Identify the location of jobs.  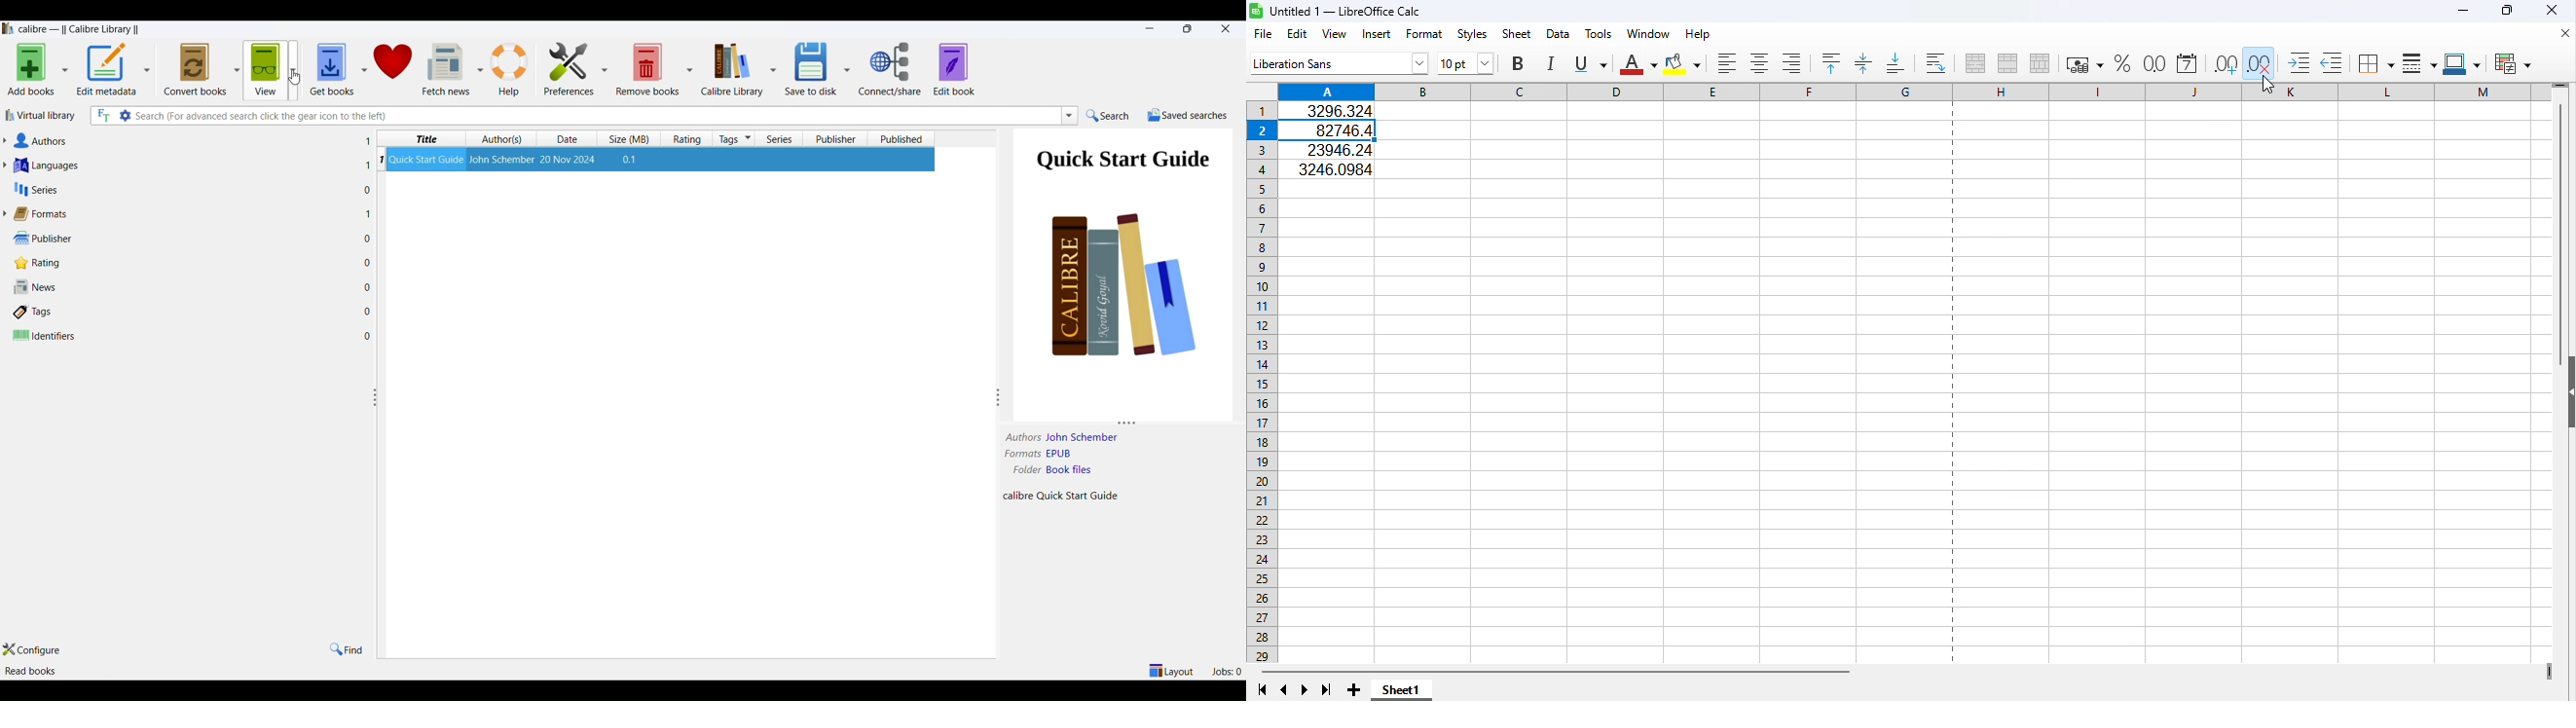
(1227, 670).